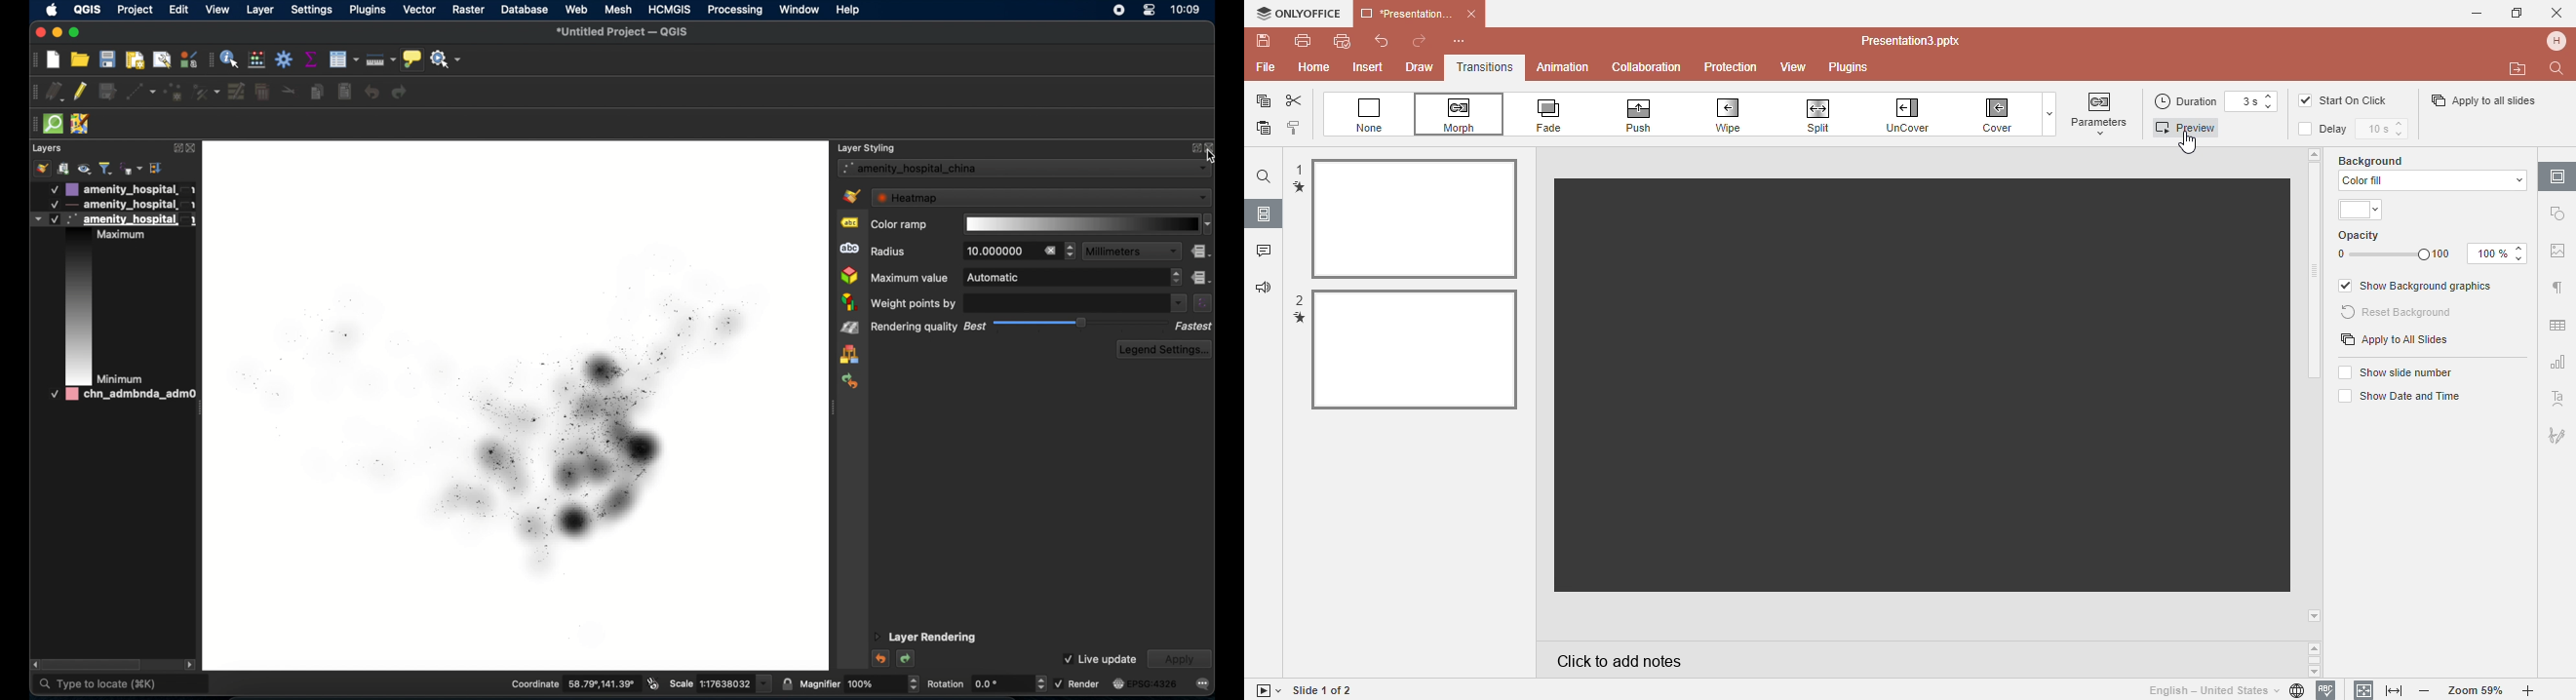 Image resolution: width=2576 pixels, height=700 pixels. Describe the element at coordinates (2556, 365) in the screenshot. I see `Chart setting` at that location.